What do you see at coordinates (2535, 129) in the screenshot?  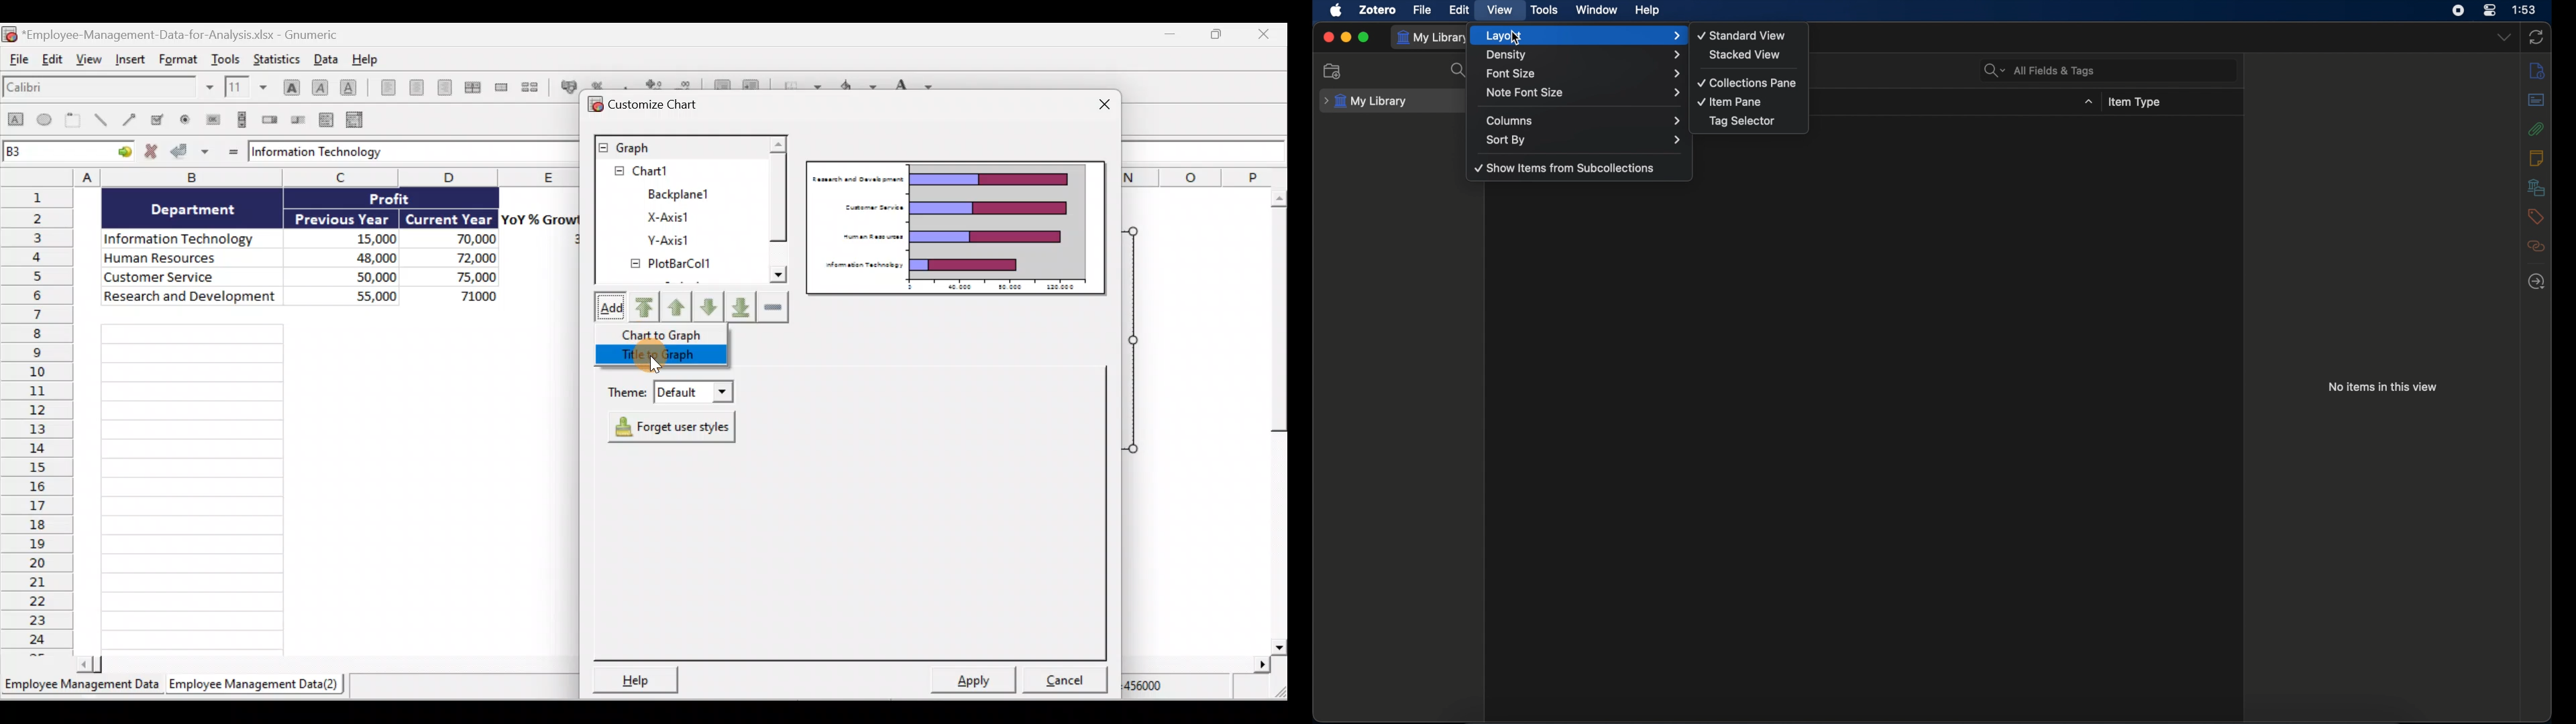 I see `attachments` at bounding box center [2535, 129].